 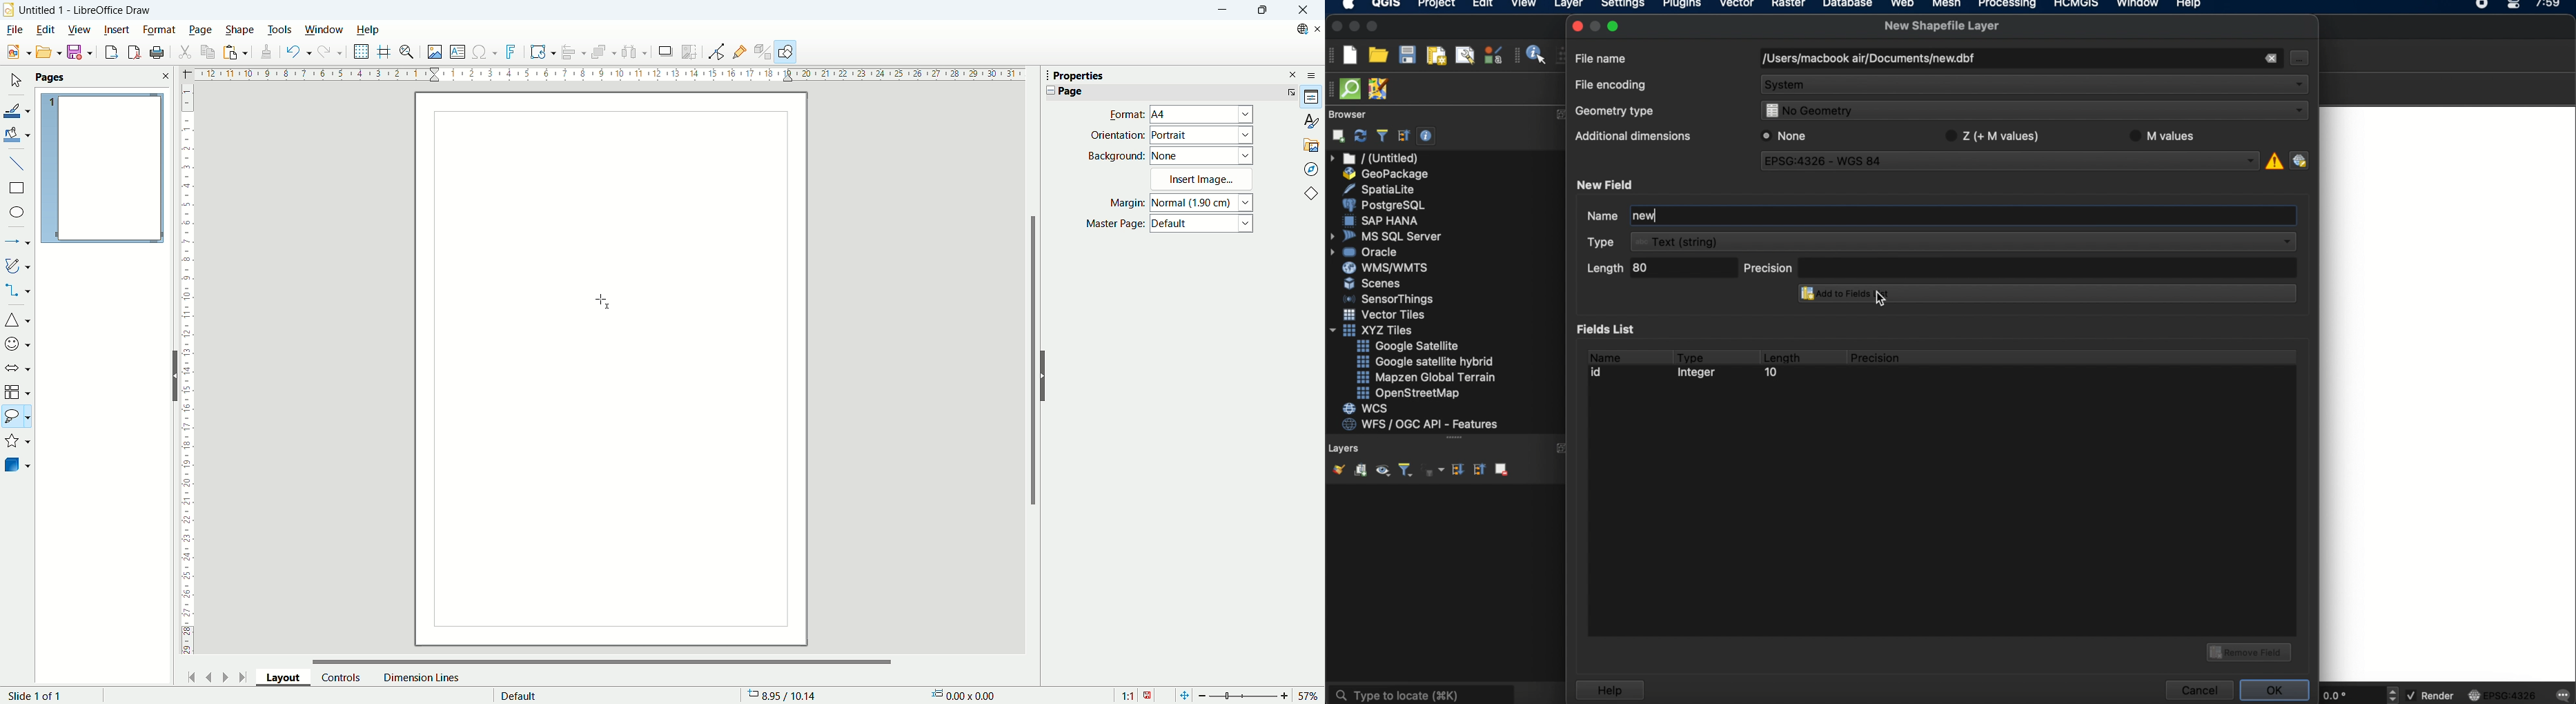 I want to click on align object, so click(x=577, y=52).